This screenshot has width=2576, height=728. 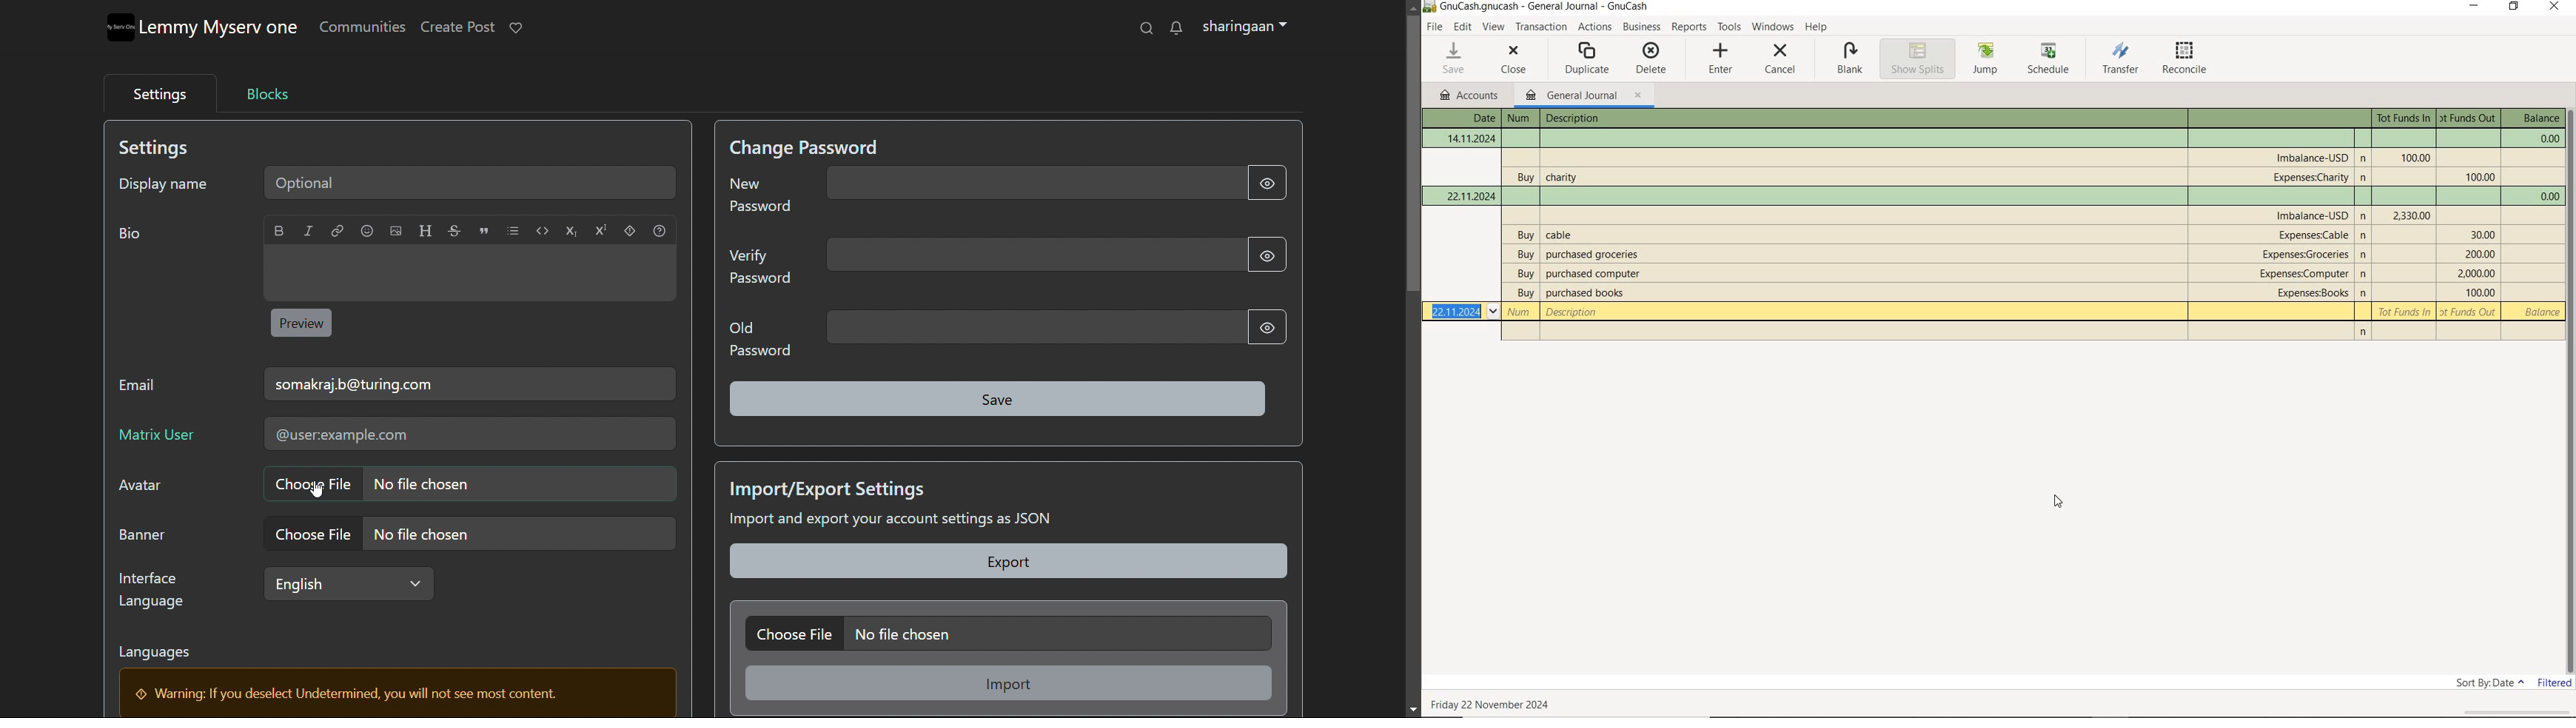 What do you see at coordinates (2540, 313) in the screenshot?
I see `balance` at bounding box center [2540, 313].